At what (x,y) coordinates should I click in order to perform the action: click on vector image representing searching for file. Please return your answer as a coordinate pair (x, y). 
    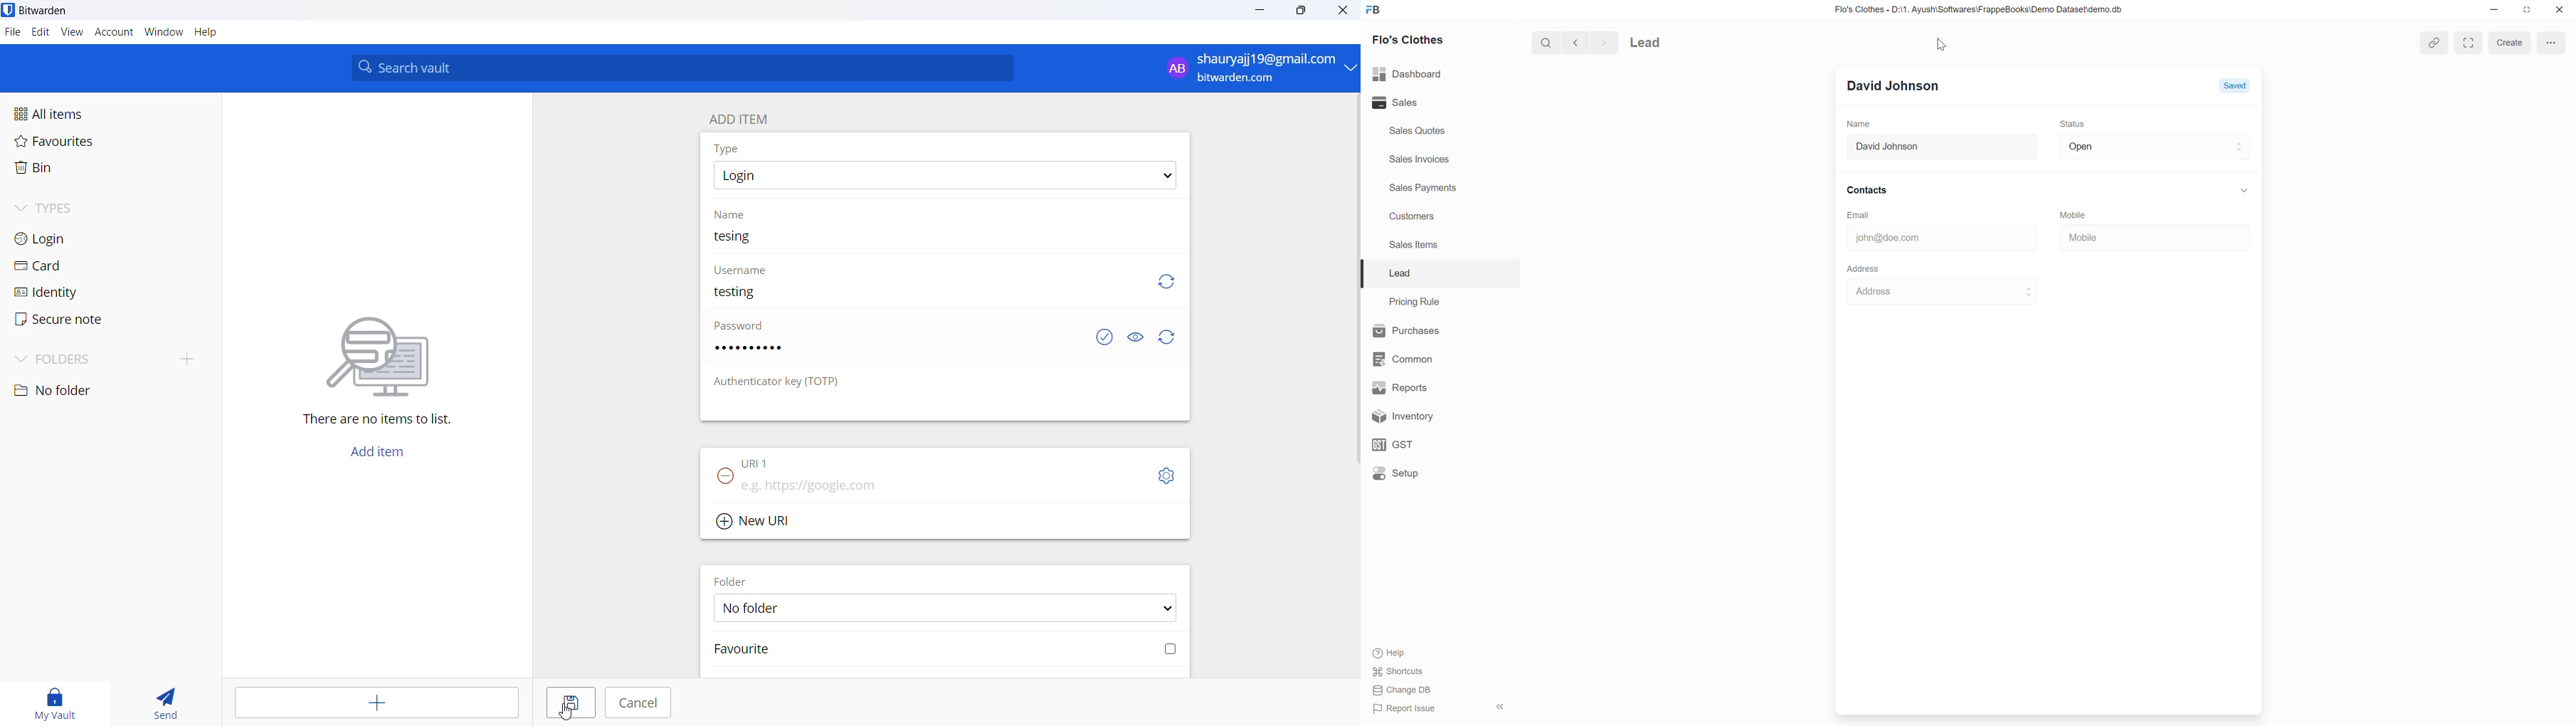
    Looking at the image, I should click on (387, 347).